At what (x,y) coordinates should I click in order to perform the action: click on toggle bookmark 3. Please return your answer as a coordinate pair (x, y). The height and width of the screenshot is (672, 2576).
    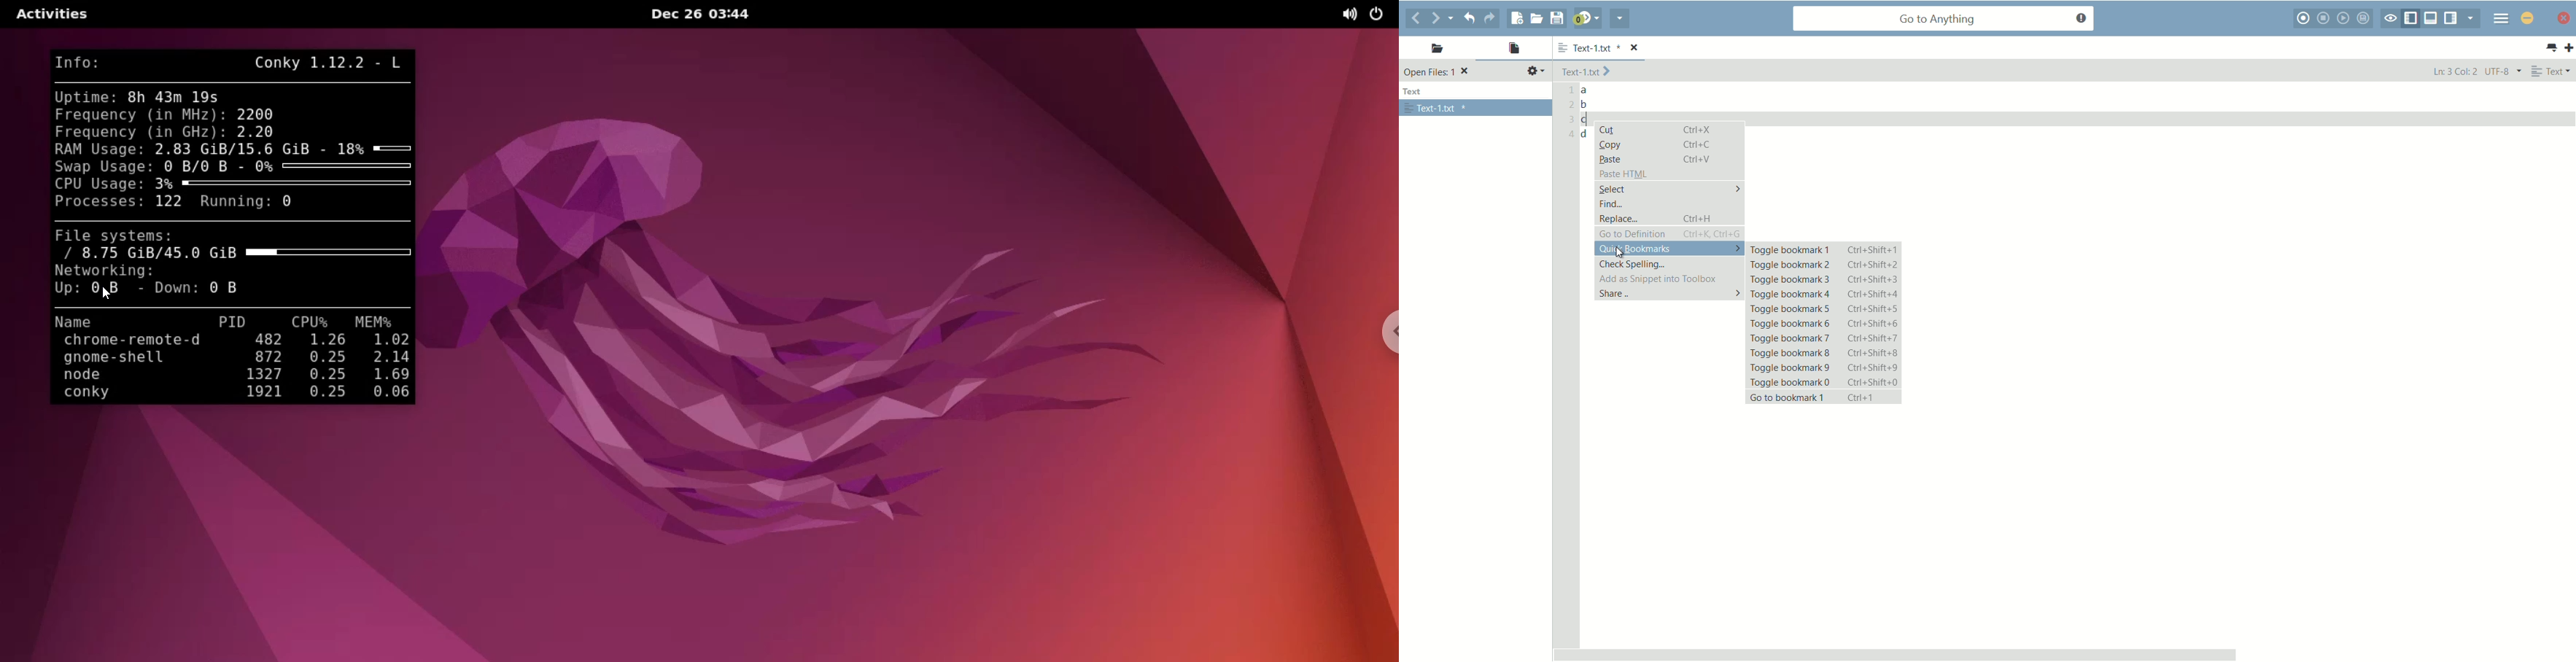
    Looking at the image, I should click on (1823, 280).